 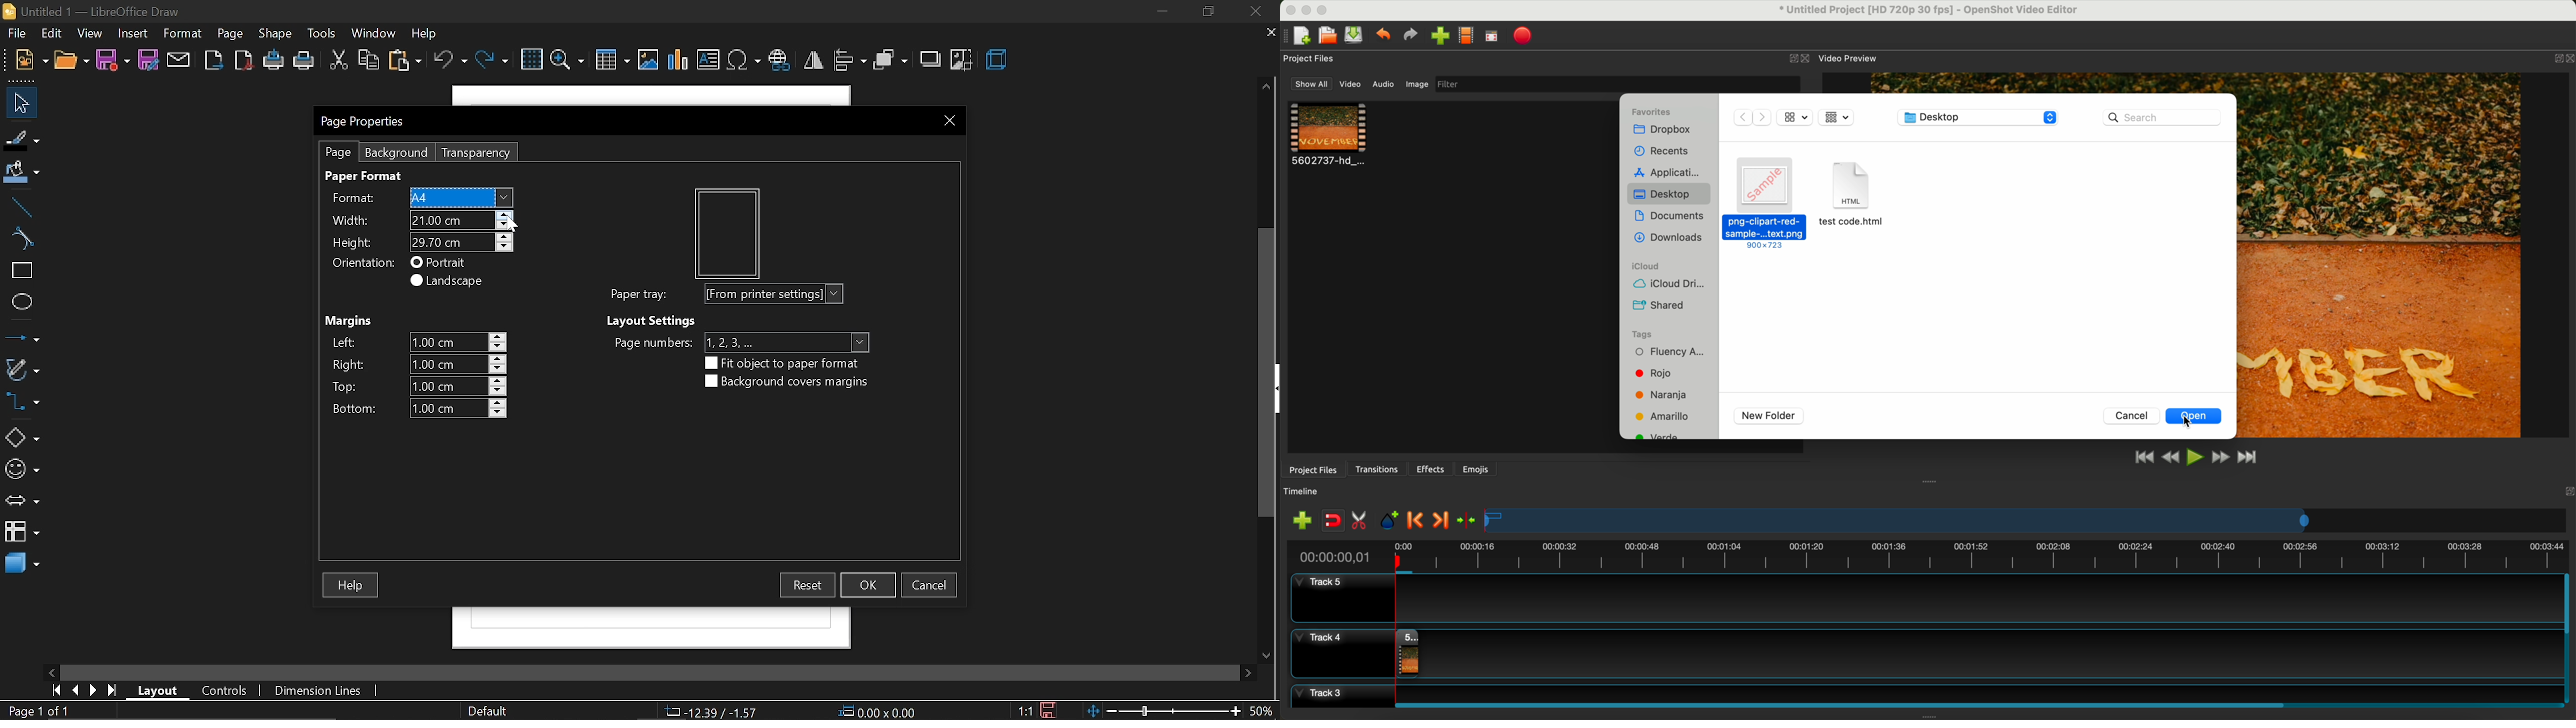 What do you see at coordinates (1025, 711) in the screenshot?
I see `scaling factor` at bounding box center [1025, 711].